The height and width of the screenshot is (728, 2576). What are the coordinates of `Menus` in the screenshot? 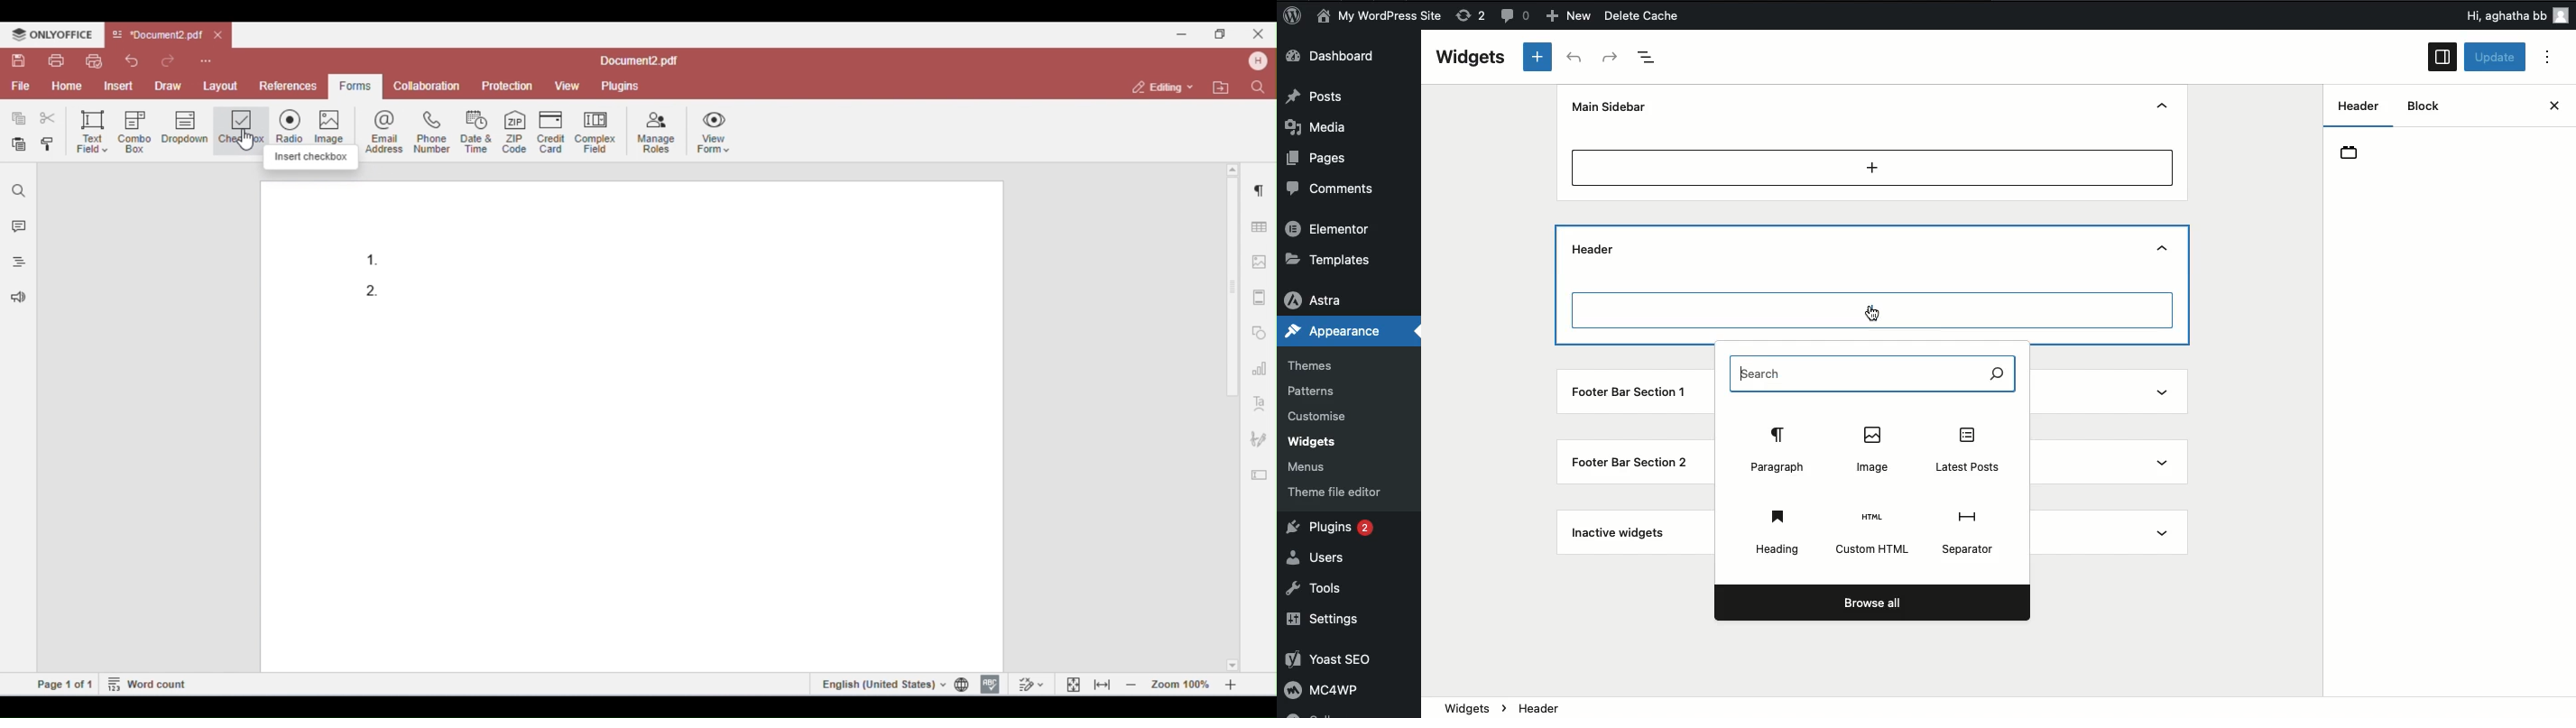 It's located at (1316, 465).